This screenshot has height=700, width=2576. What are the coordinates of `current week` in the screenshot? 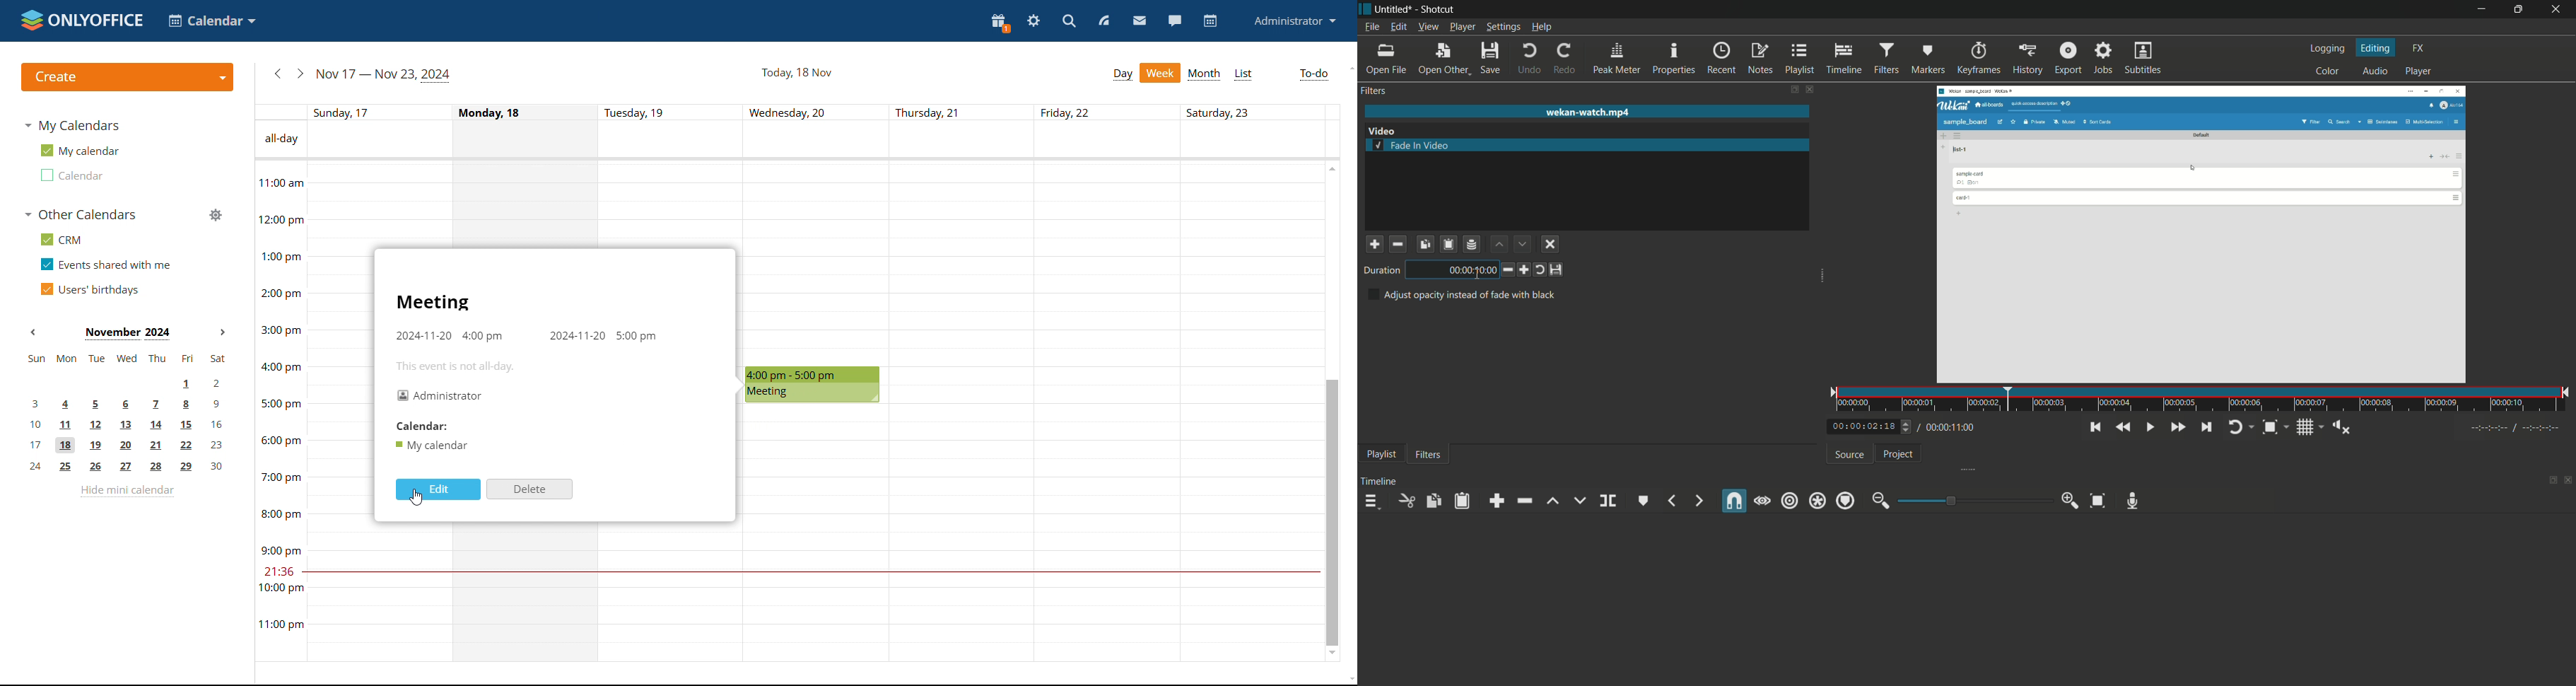 It's located at (382, 75).